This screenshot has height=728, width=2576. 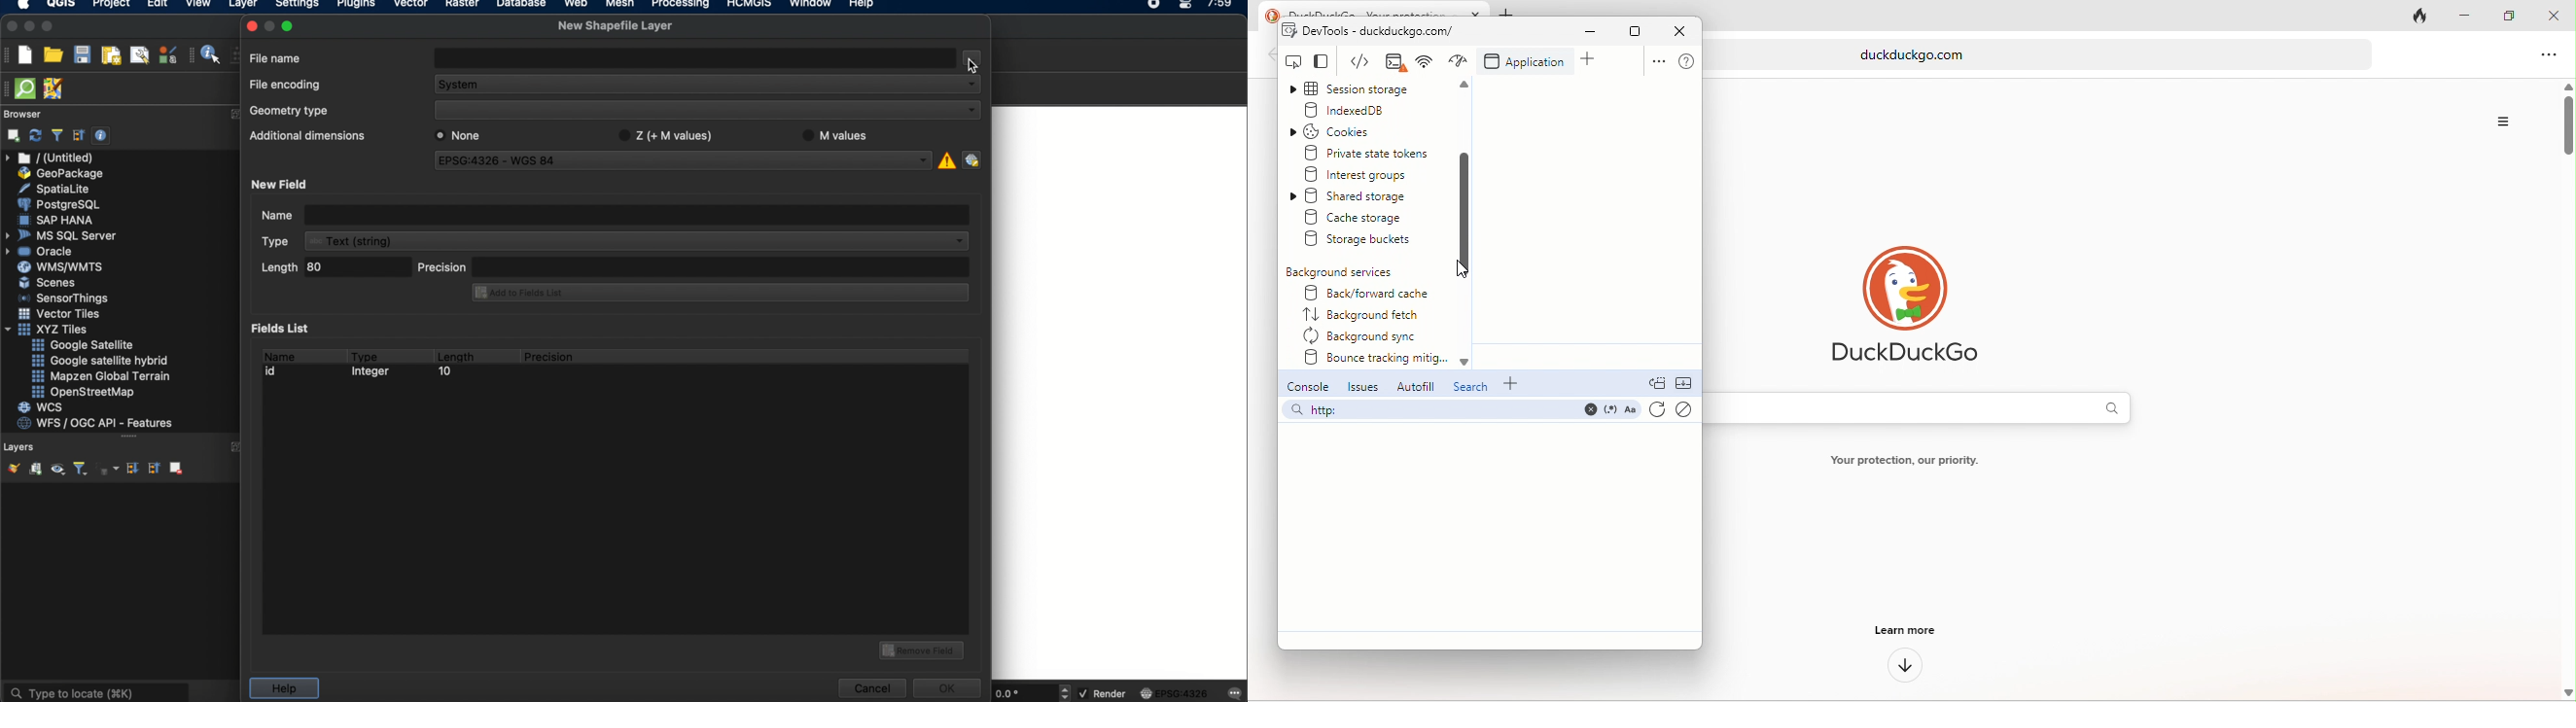 I want to click on collapse all, so click(x=153, y=467).